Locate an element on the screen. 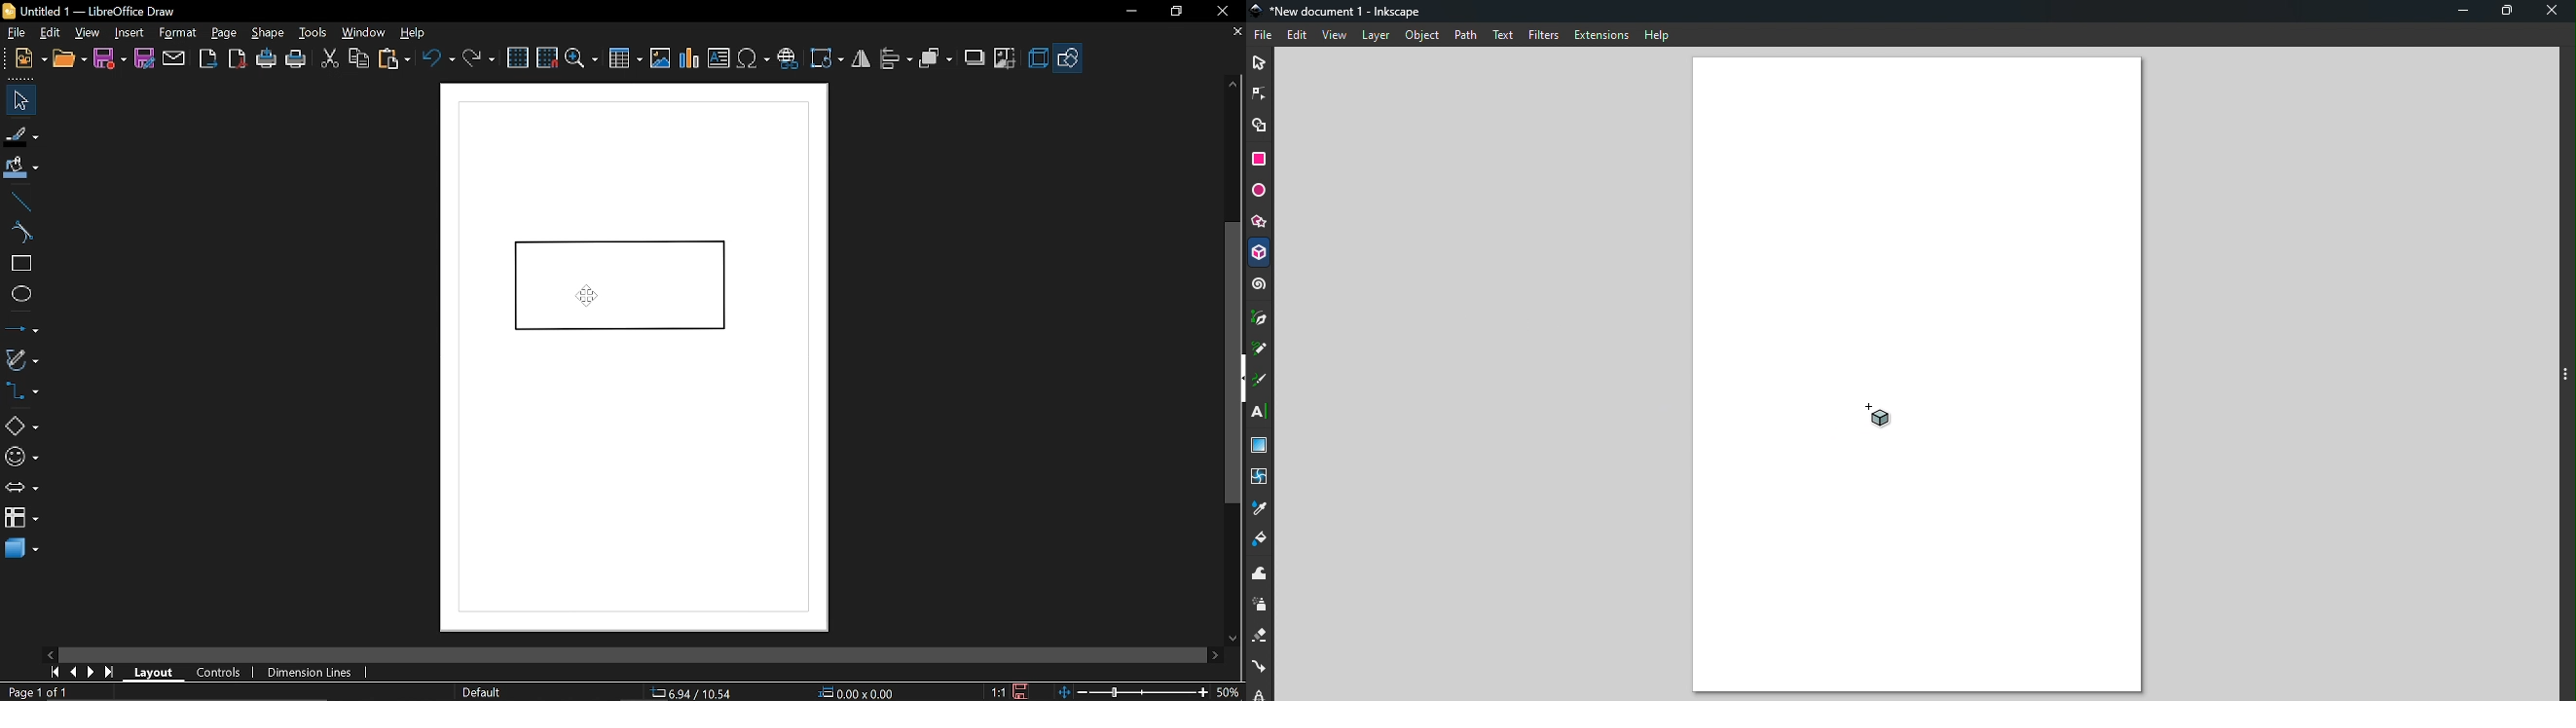 This screenshot has height=728, width=2576. Move down is located at coordinates (1233, 635).